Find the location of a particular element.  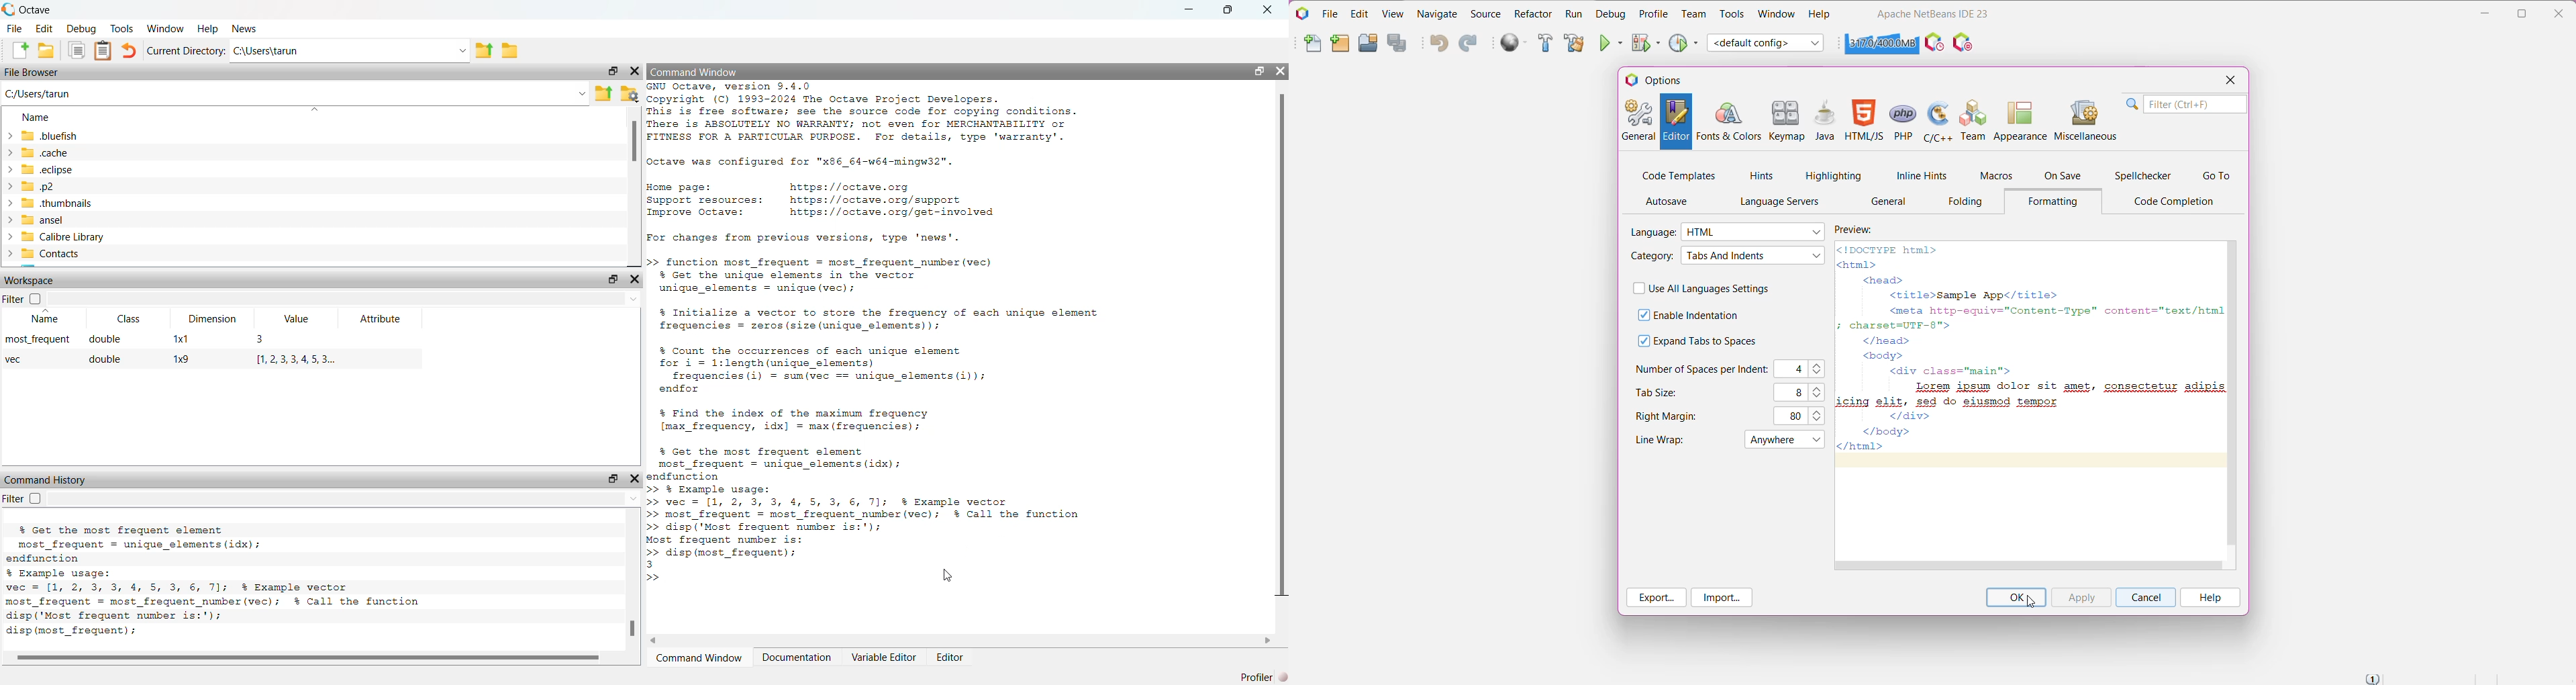

>> function most_frequent = most frequent number (vec)
% Get the unique elements in the vector
unique_elements = unique (vec);
% Initialize a vector to store the frequency of each unique element
frequencies = zeros (size (unique_elements));
% Count the occurrences of each unique element
for i = 1:length(unique_elements)
frequencies (i) = sum(vec == unique_elements(i));
endfor
% Find the index of the maximum frequency
[max_frequency, idx] = max (frequencies);
% Get the most frequent element
most_frequent = unique_elements (idx);
endfunction
>> § Example usage:
>> vec = [1, 2, 3, 3, 4, 5, 3, 6, 7]; % Example vector
>> most_frequent = most_frequent_number (vec); % Call the function
>> disp('Most frequent number is:');
Most frequent number is:
>> disp (most_frequent);
3
>> [Ny is located at coordinates (879, 420).